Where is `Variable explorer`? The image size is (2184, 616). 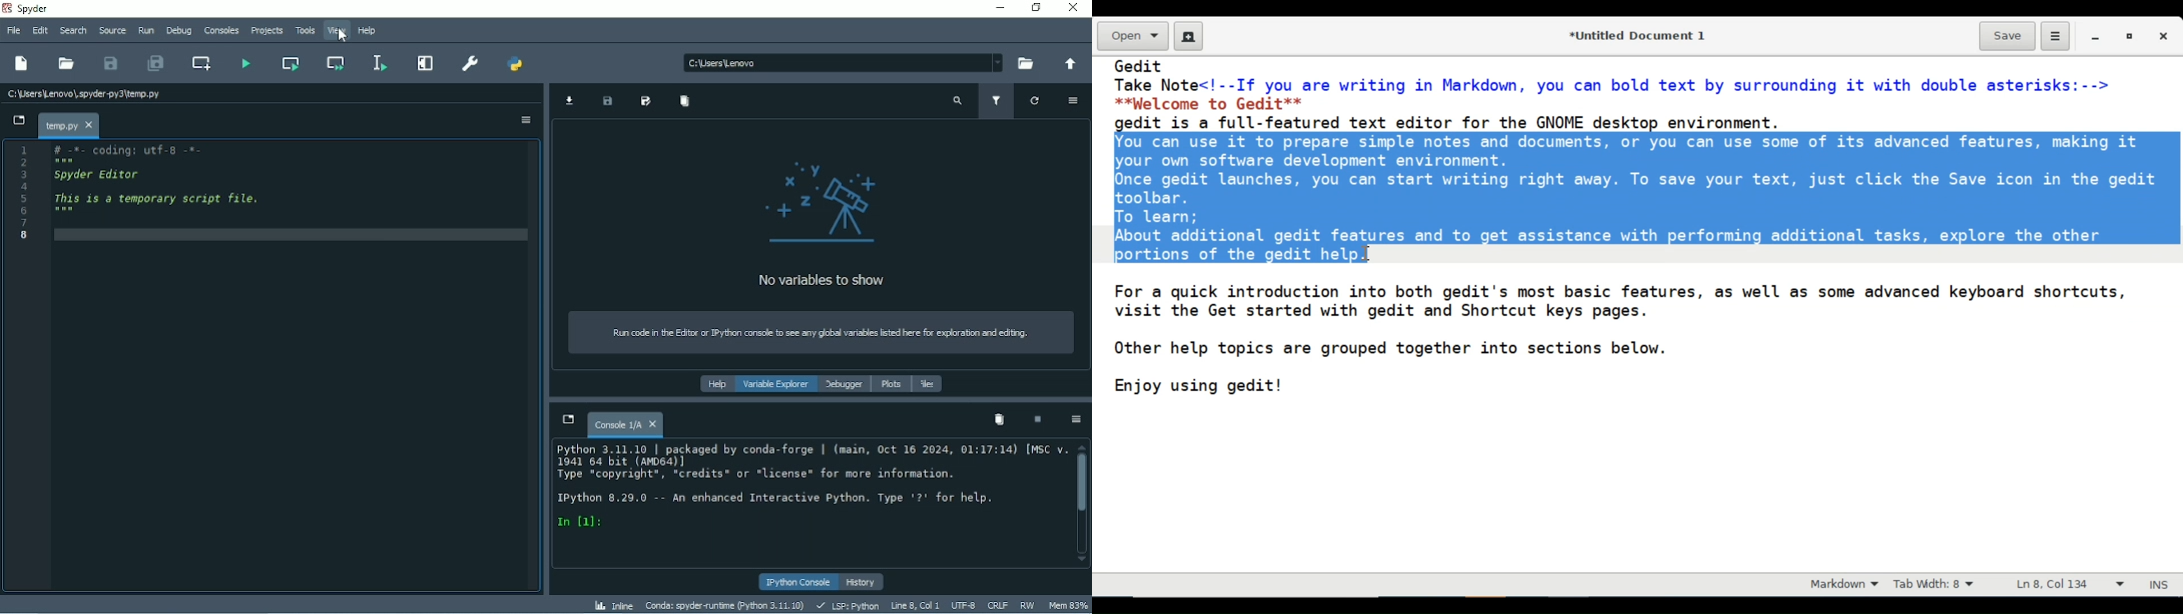
Variable explorer is located at coordinates (777, 385).